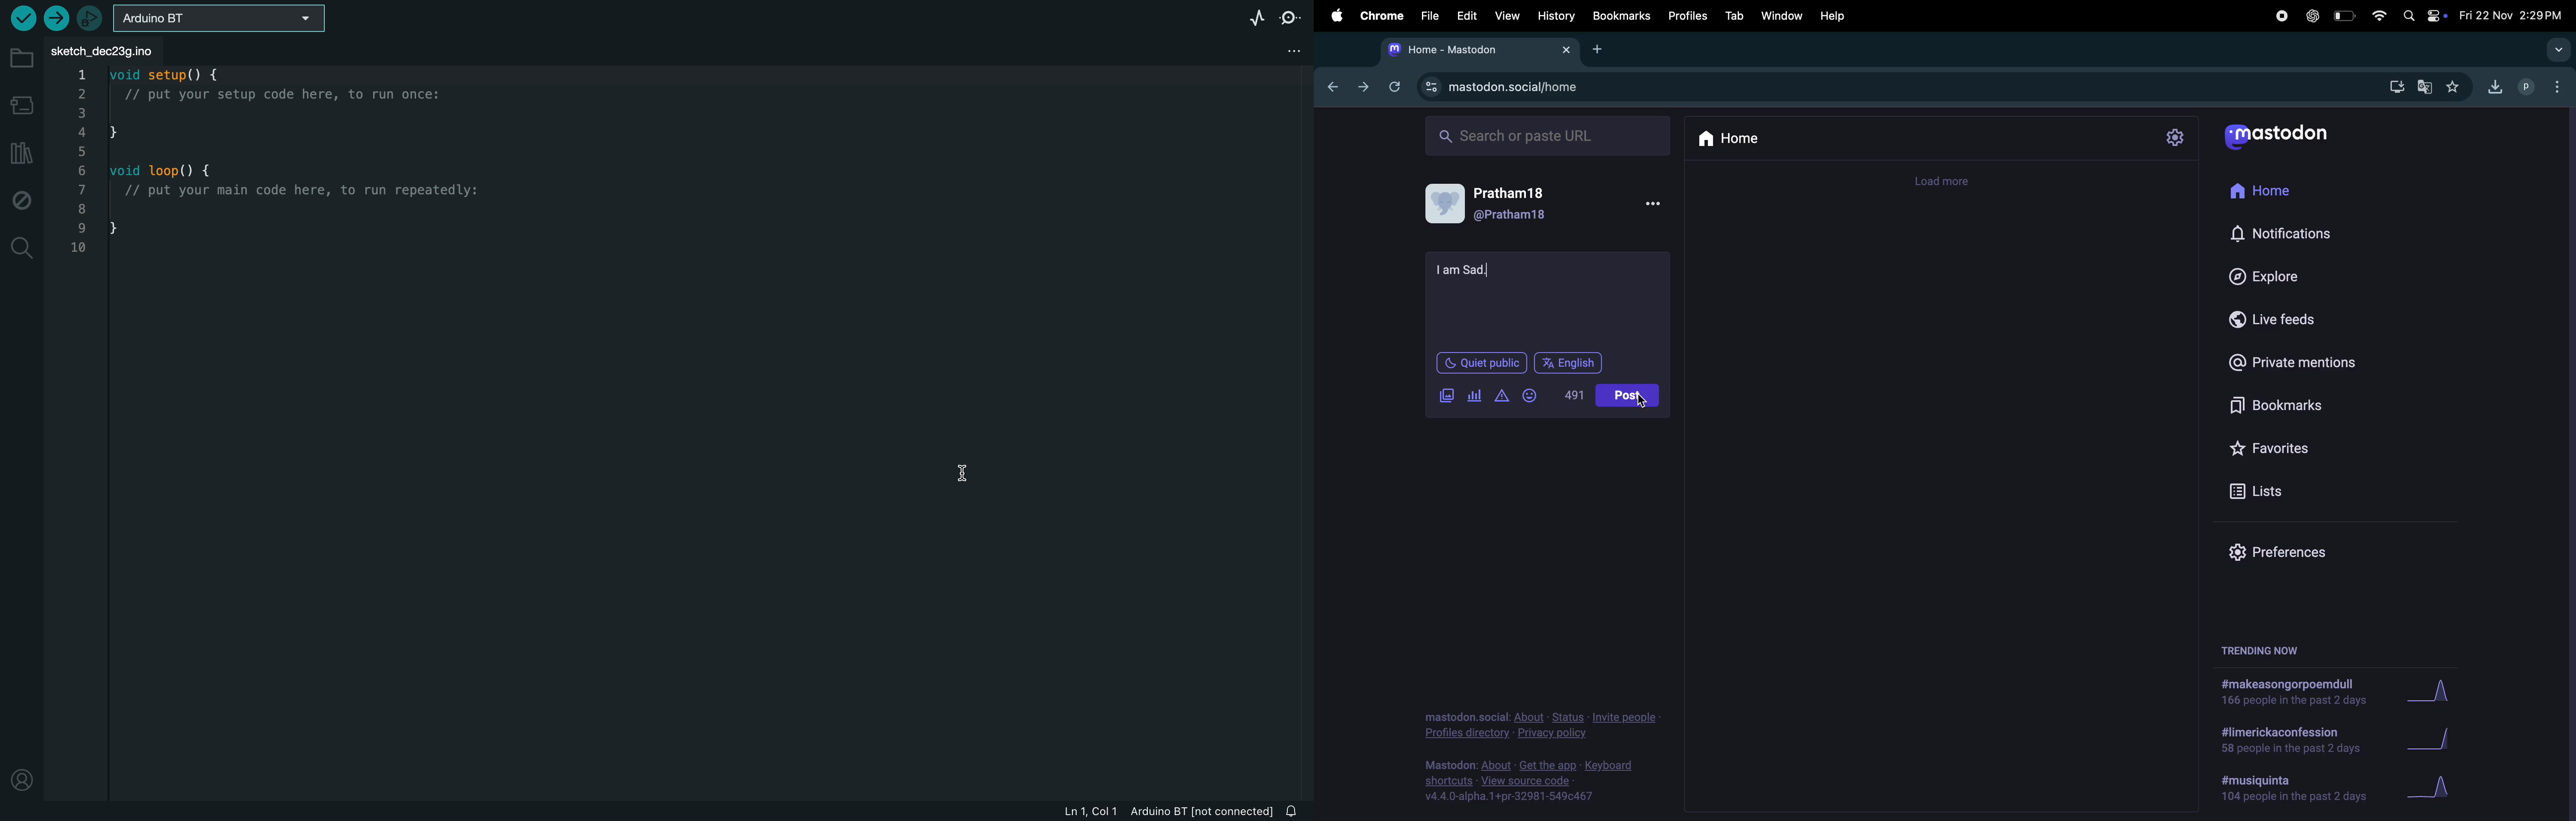 This screenshot has width=2576, height=840. What do you see at coordinates (55, 17) in the screenshot?
I see `upload` at bounding box center [55, 17].